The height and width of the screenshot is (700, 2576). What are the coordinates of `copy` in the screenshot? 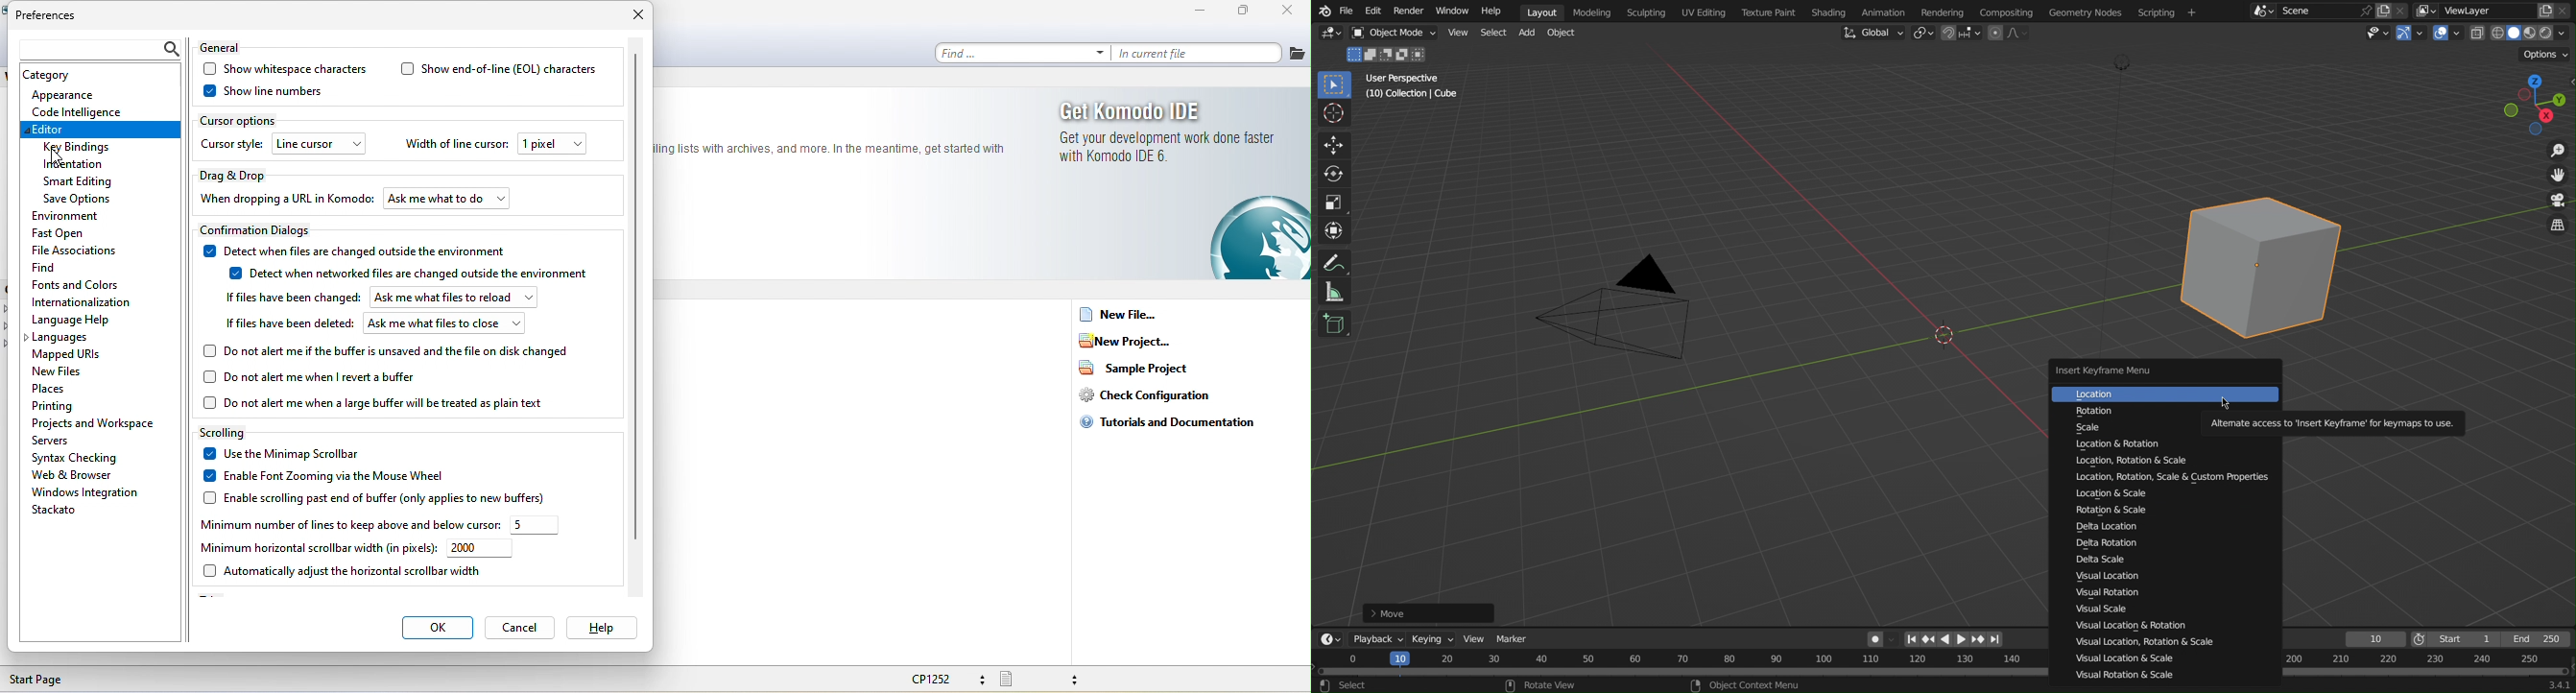 It's located at (2546, 9).